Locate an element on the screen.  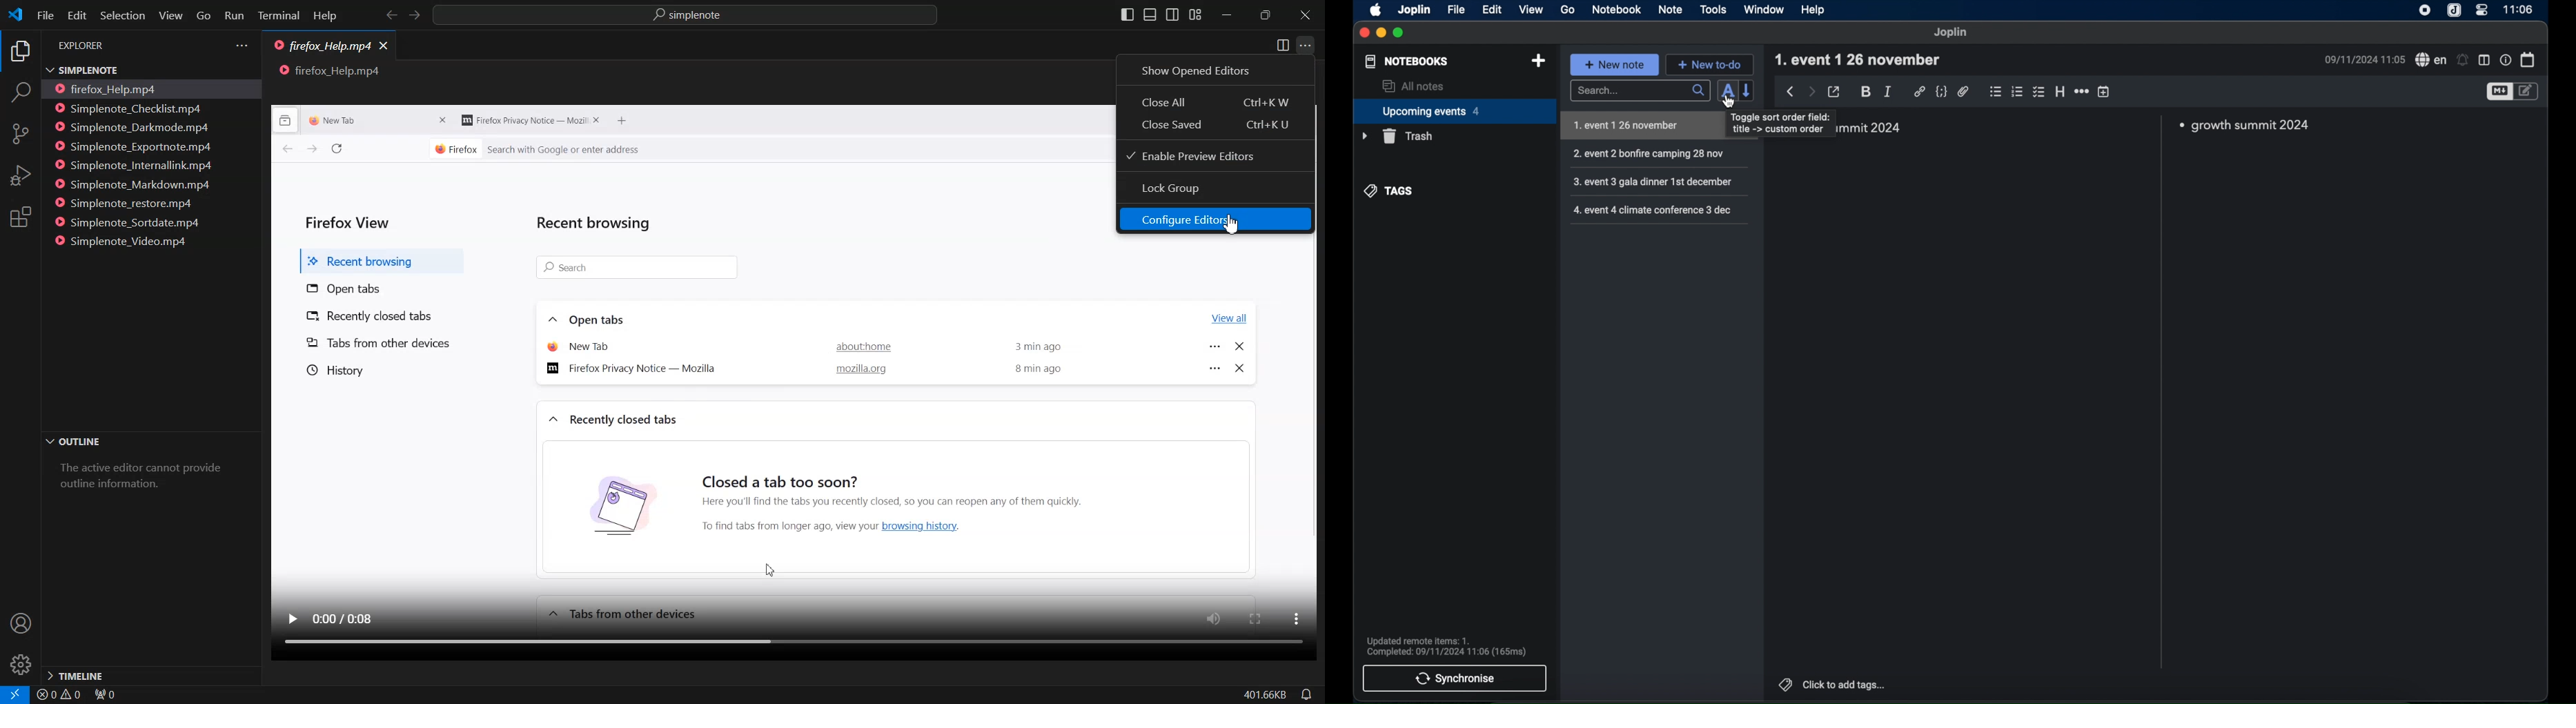
control center is located at coordinates (2482, 10).